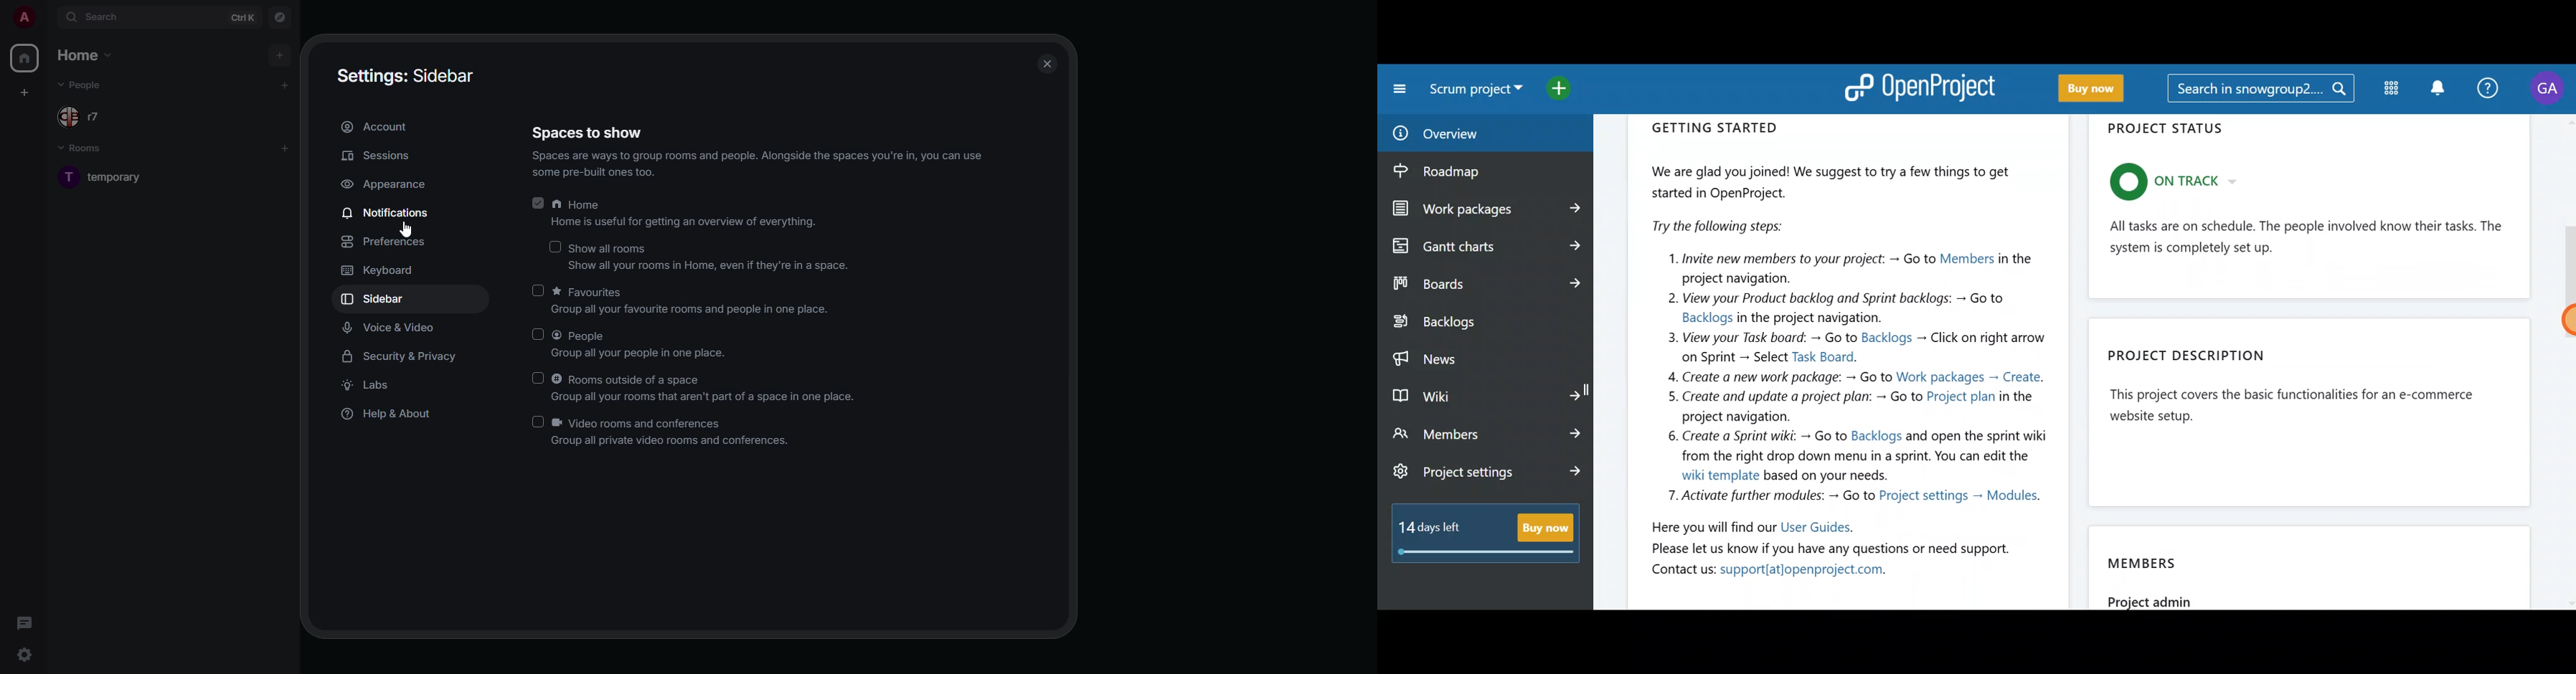  What do you see at coordinates (539, 204) in the screenshot?
I see `enabled` at bounding box center [539, 204].